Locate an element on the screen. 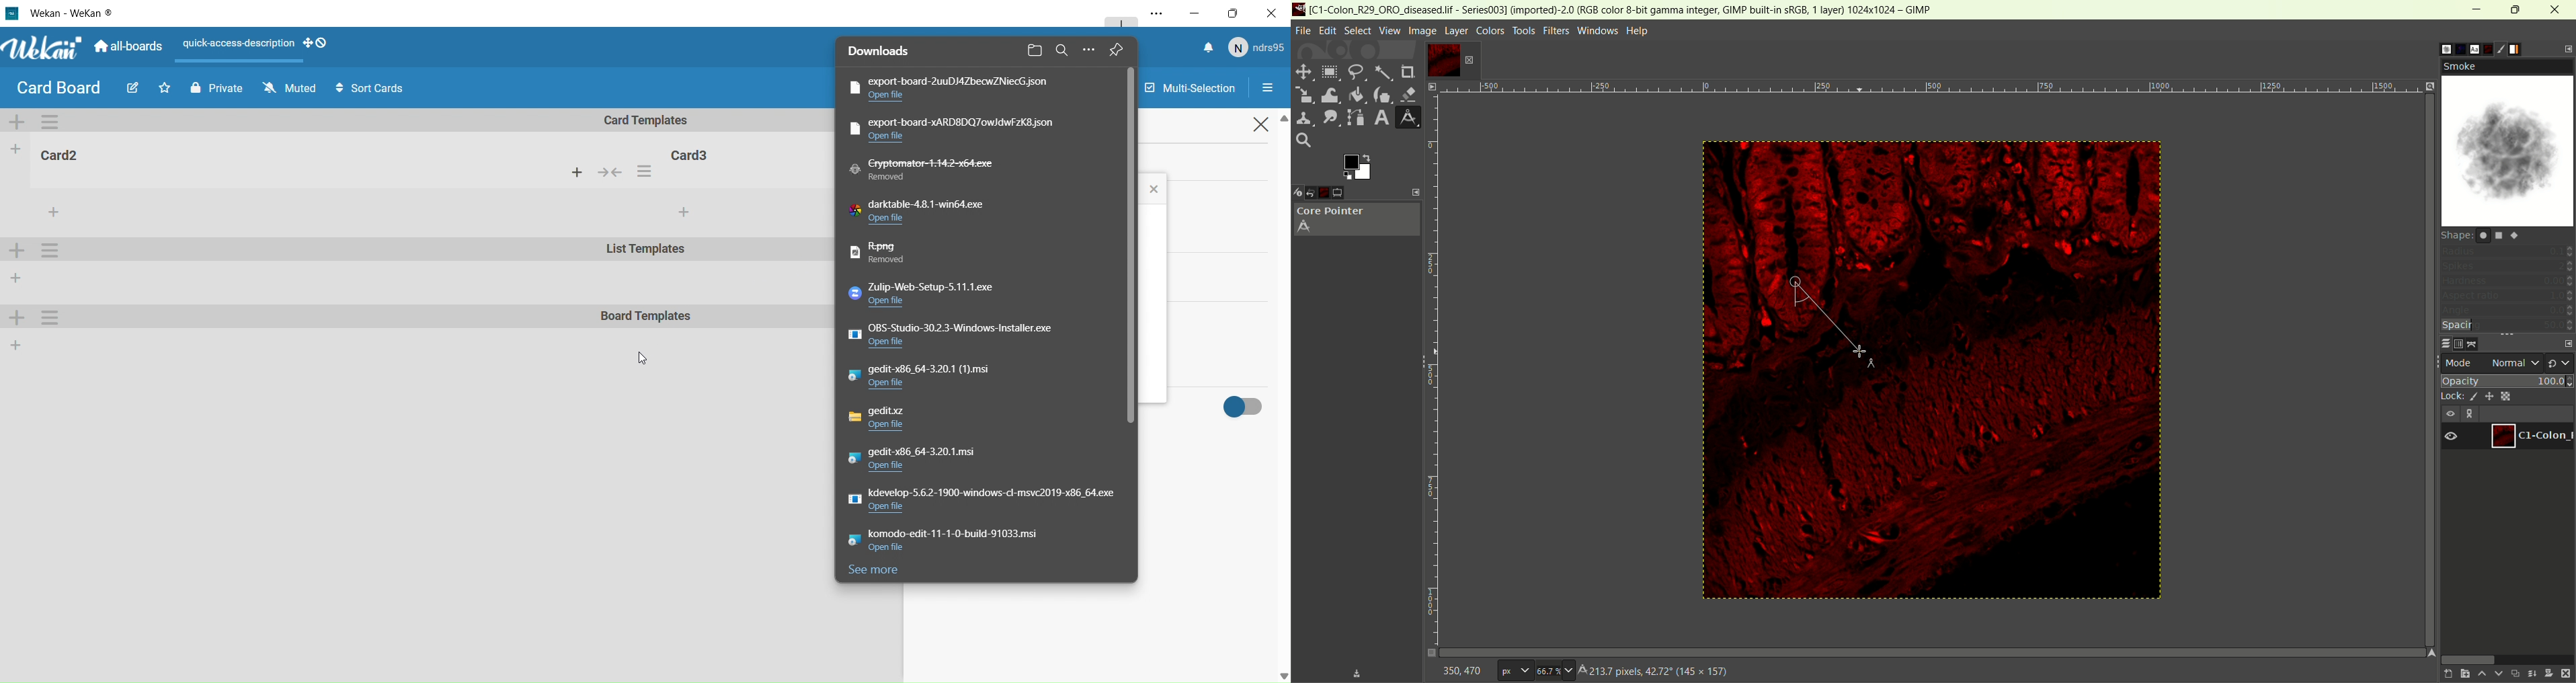 The image size is (2576, 700). pattern is located at coordinates (2452, 47).